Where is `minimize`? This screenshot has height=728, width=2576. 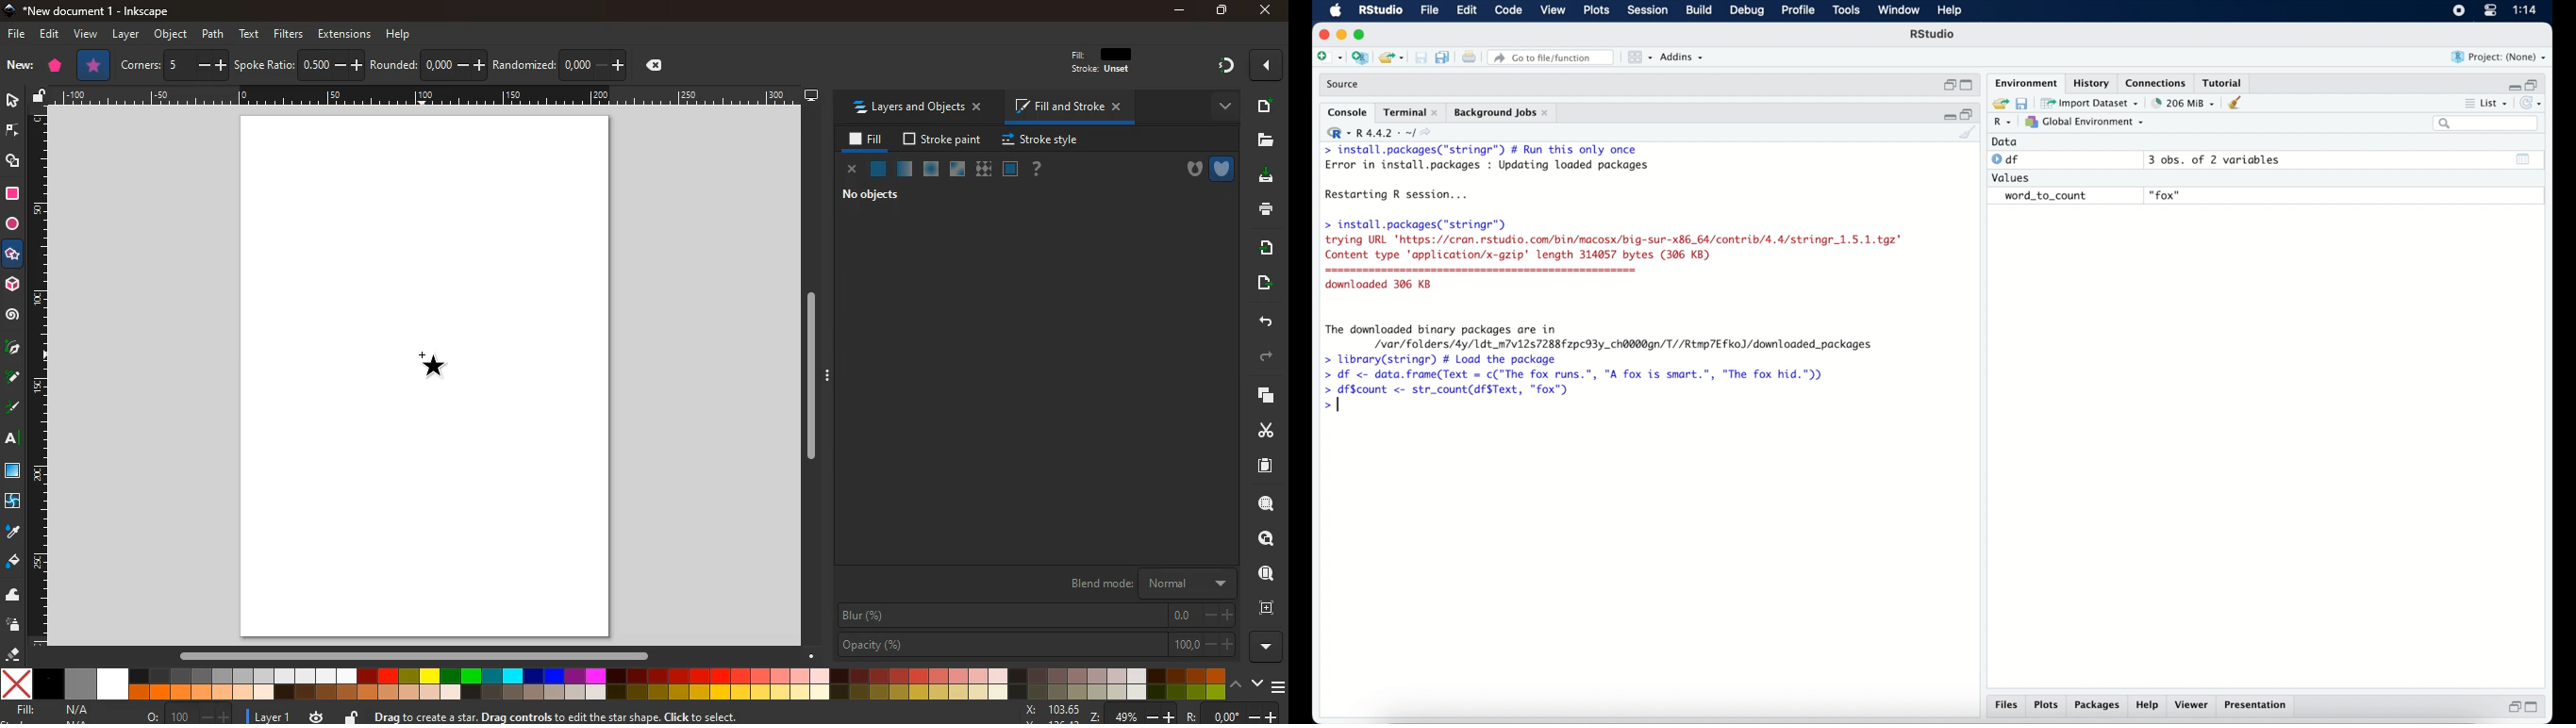 minimize is located at coordinates (2513, 86).